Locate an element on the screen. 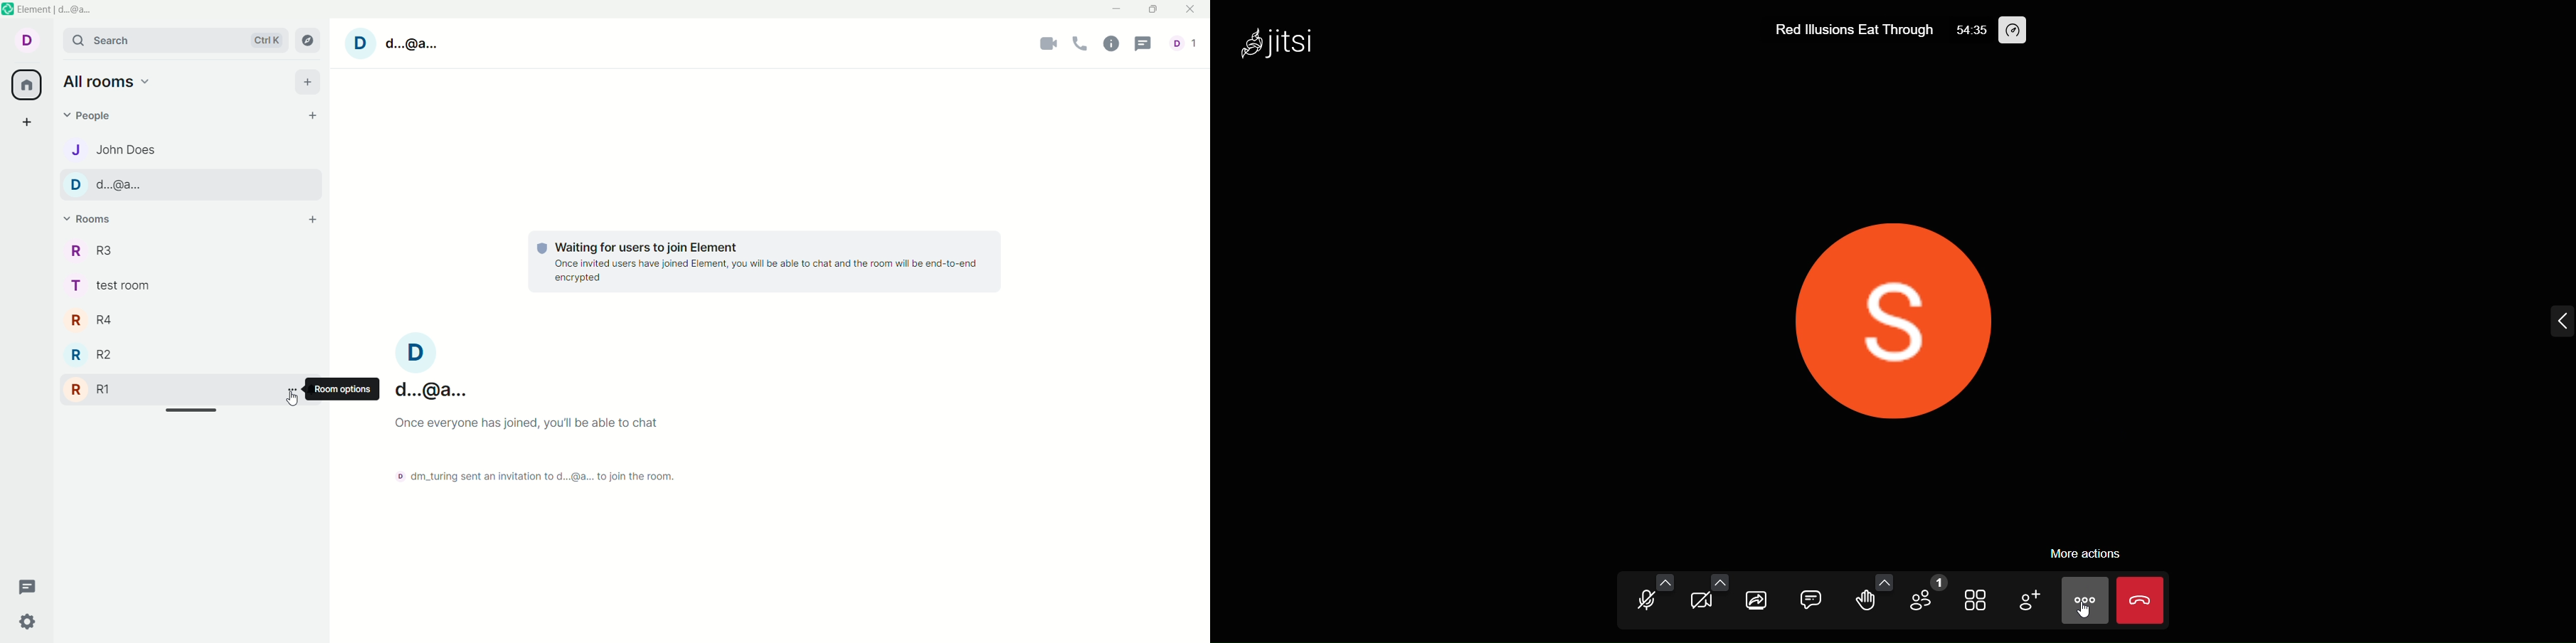  threads is located at coordinates (1147, 45).